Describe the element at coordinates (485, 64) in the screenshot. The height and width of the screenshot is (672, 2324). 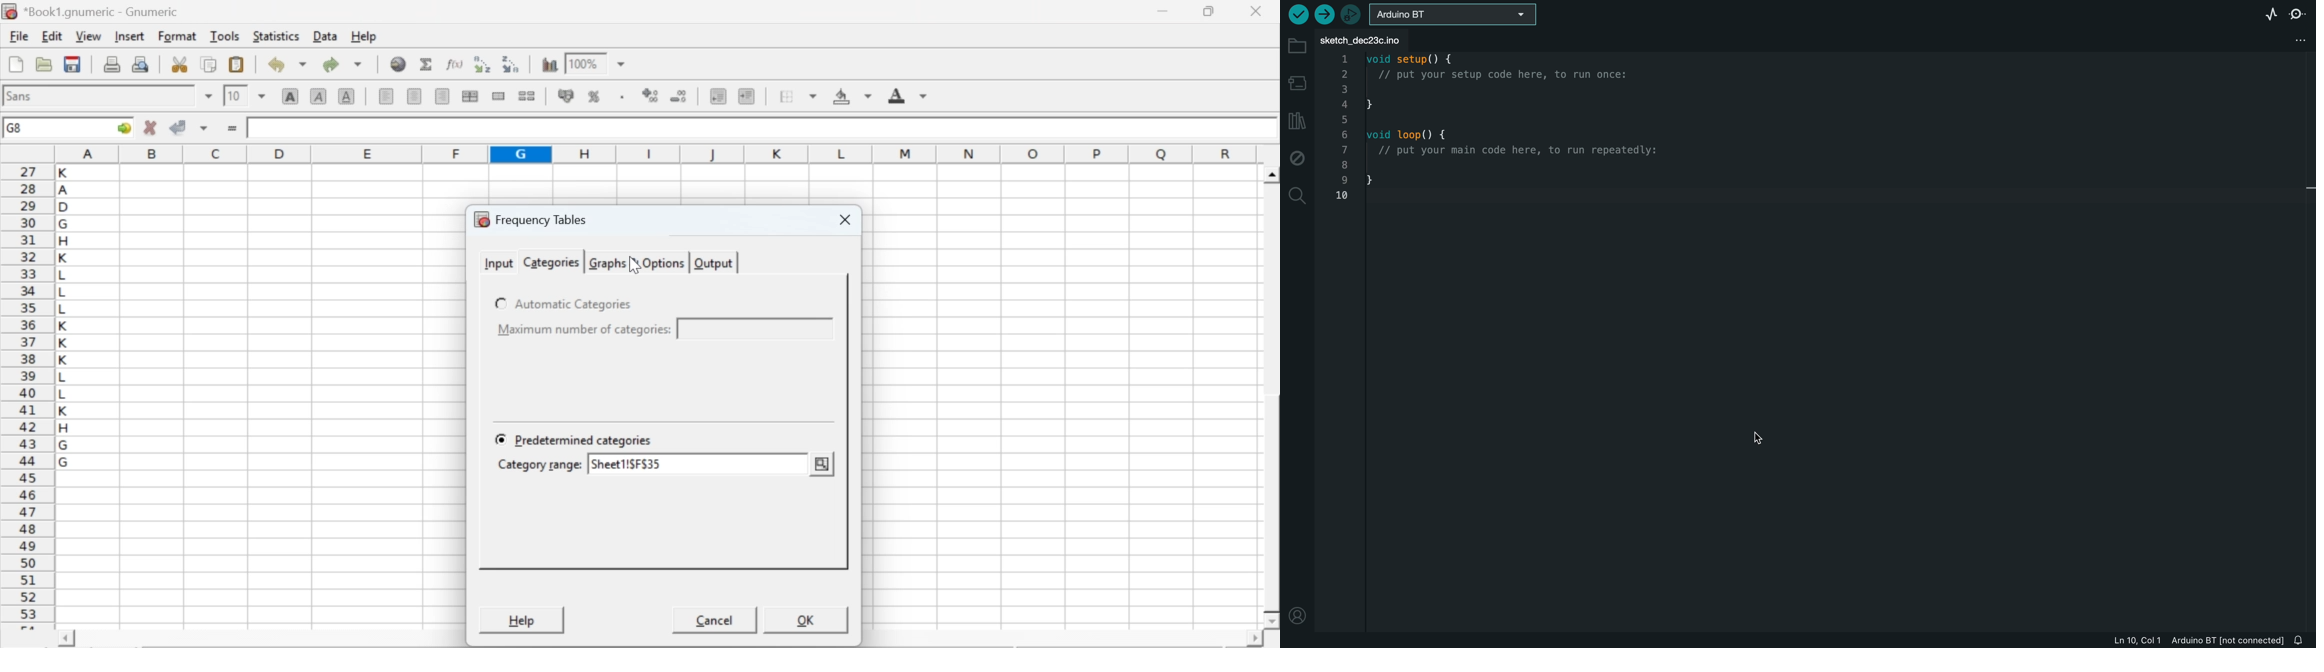
I see `Sort the selected region in ascending order based on the first column selected` at that location.